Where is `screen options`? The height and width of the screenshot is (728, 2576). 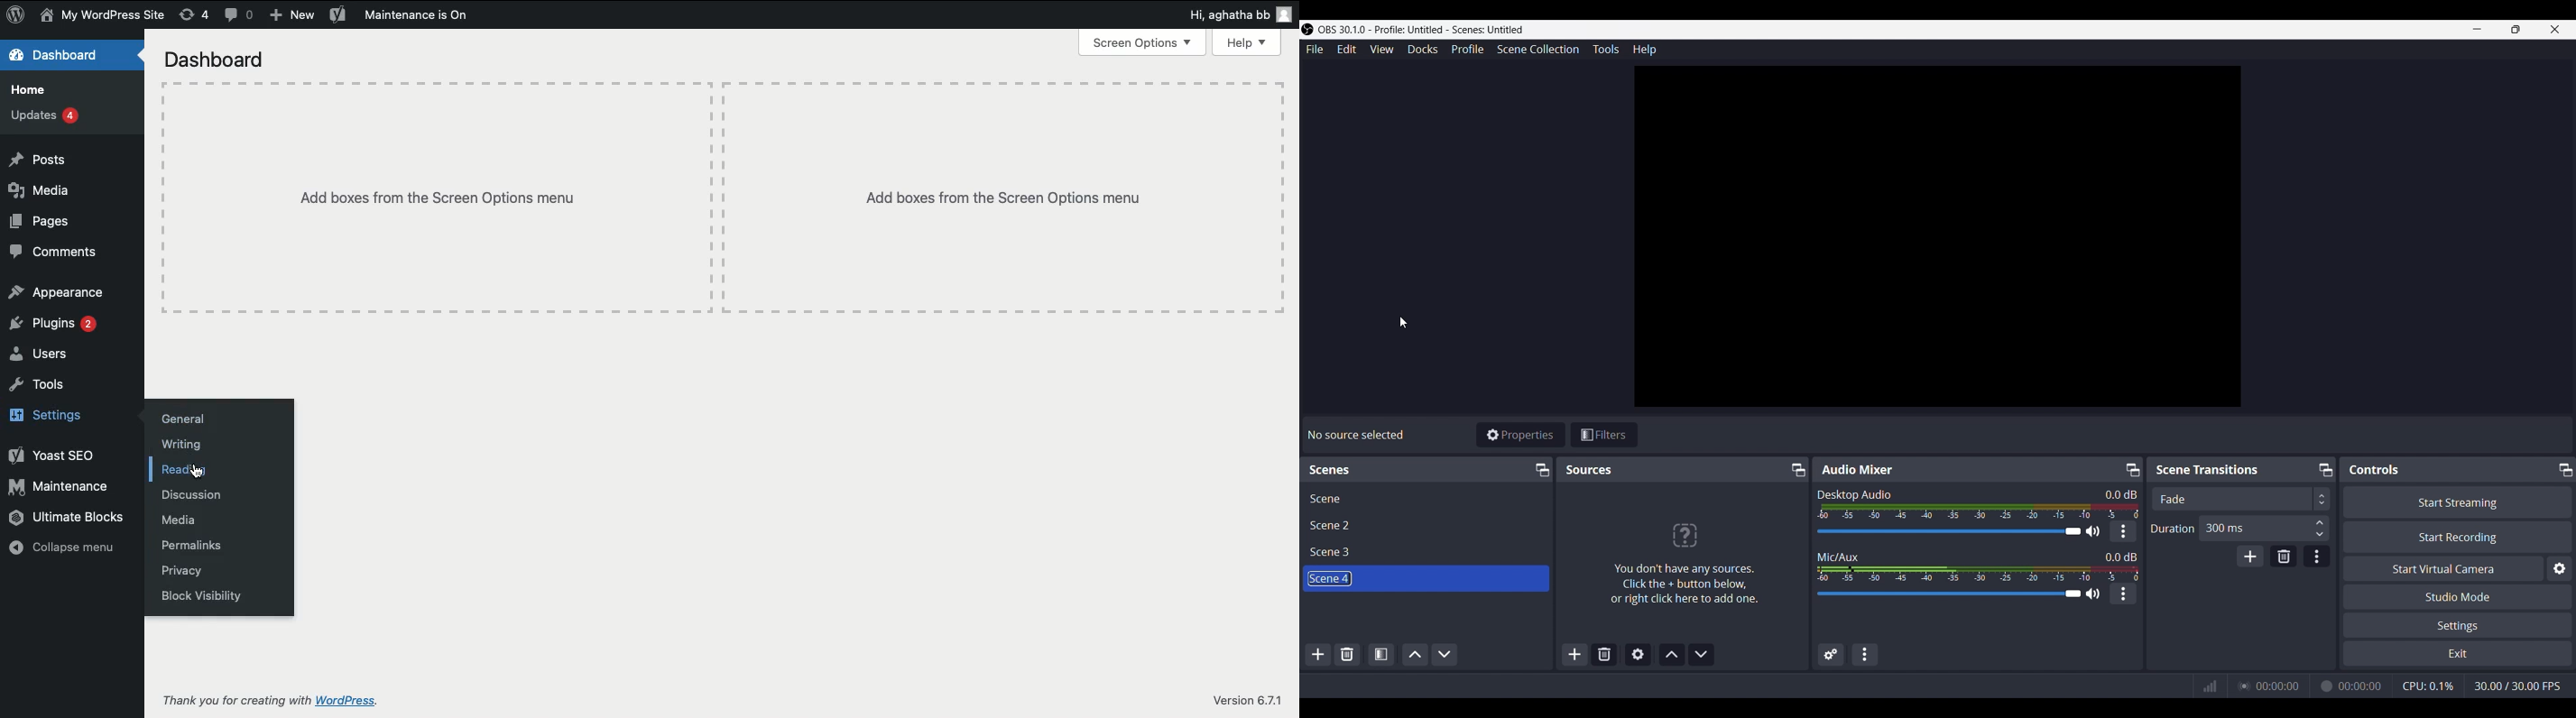
screen options is located at coordinates (1140, 42).